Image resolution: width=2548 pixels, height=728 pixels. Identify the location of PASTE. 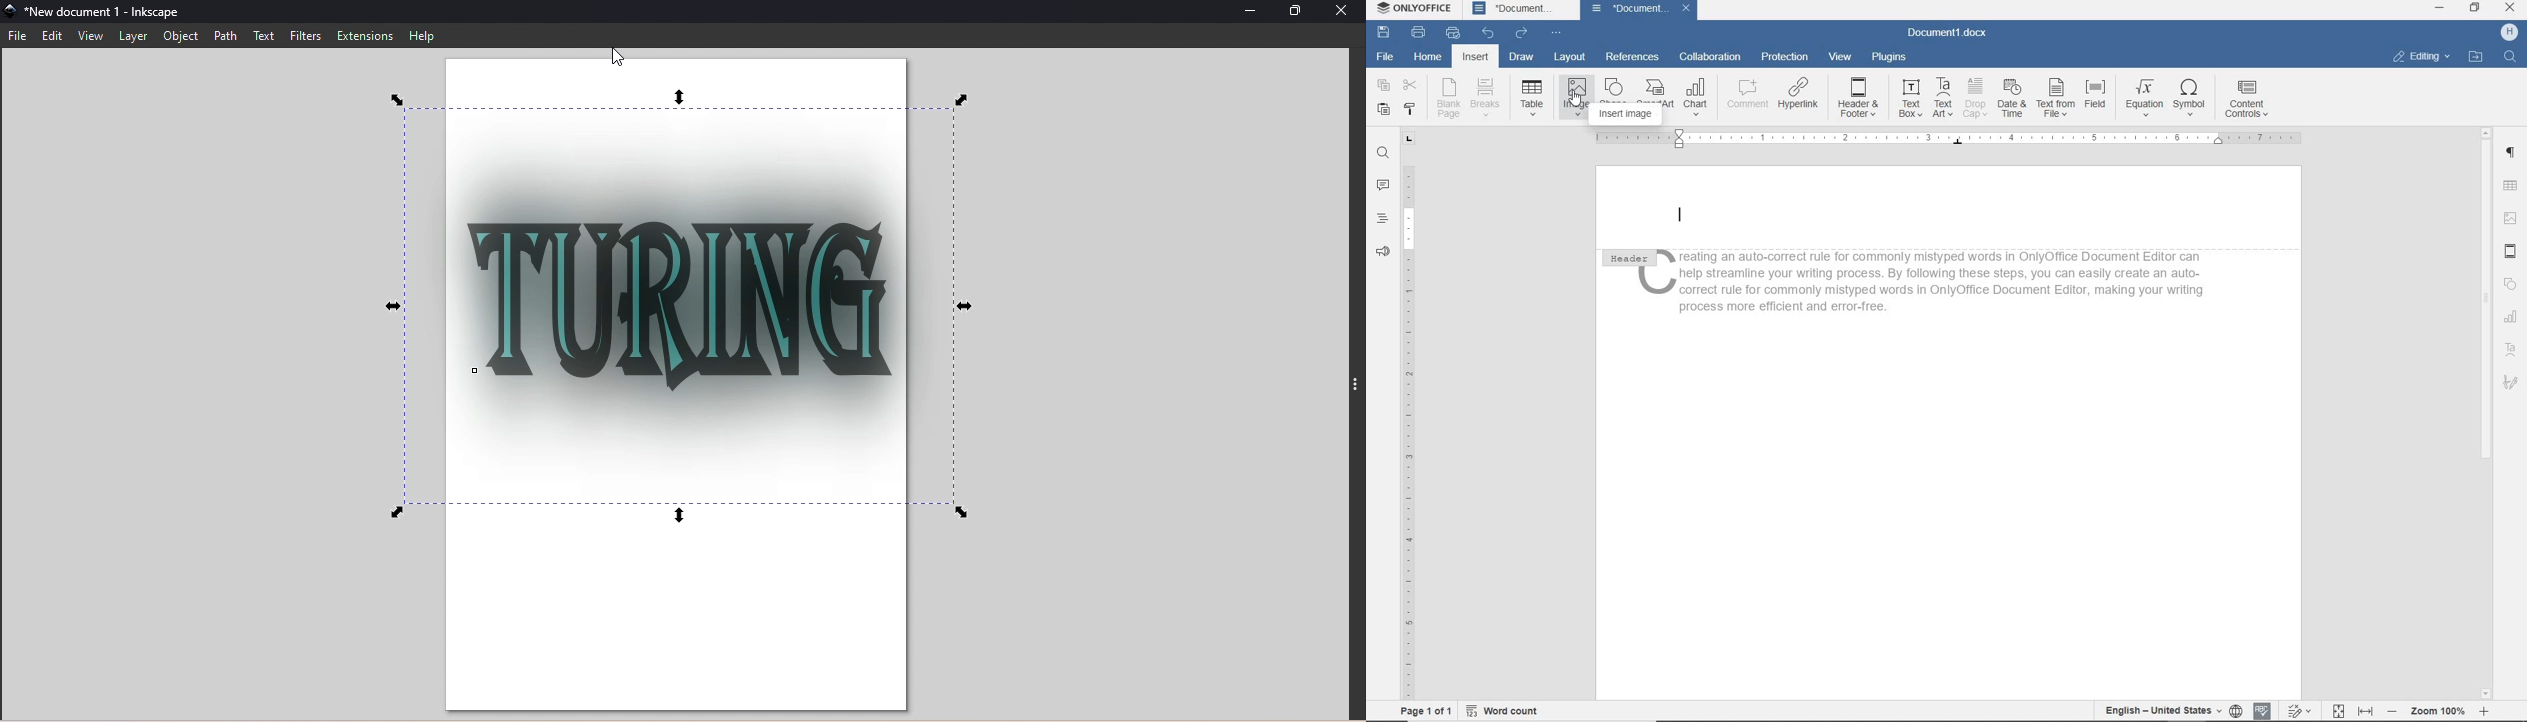
(1383, 111).